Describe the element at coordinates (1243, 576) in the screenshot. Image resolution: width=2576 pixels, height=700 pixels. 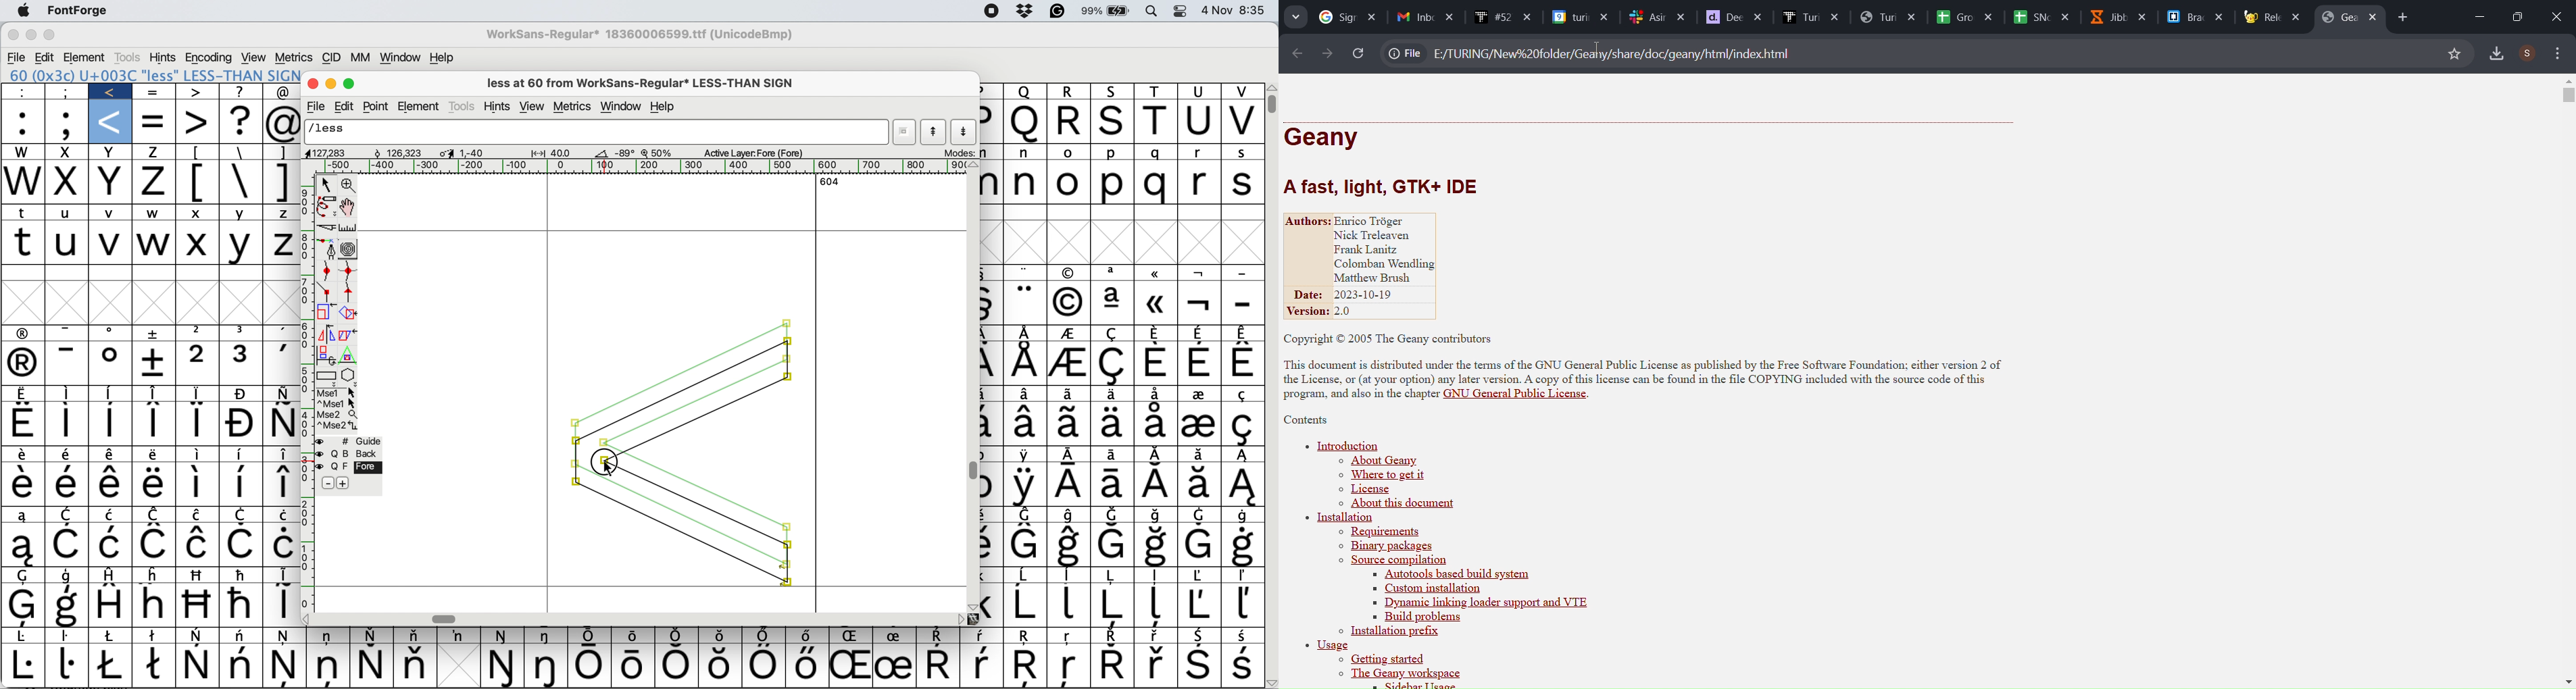
I see `Symbol` at that location.